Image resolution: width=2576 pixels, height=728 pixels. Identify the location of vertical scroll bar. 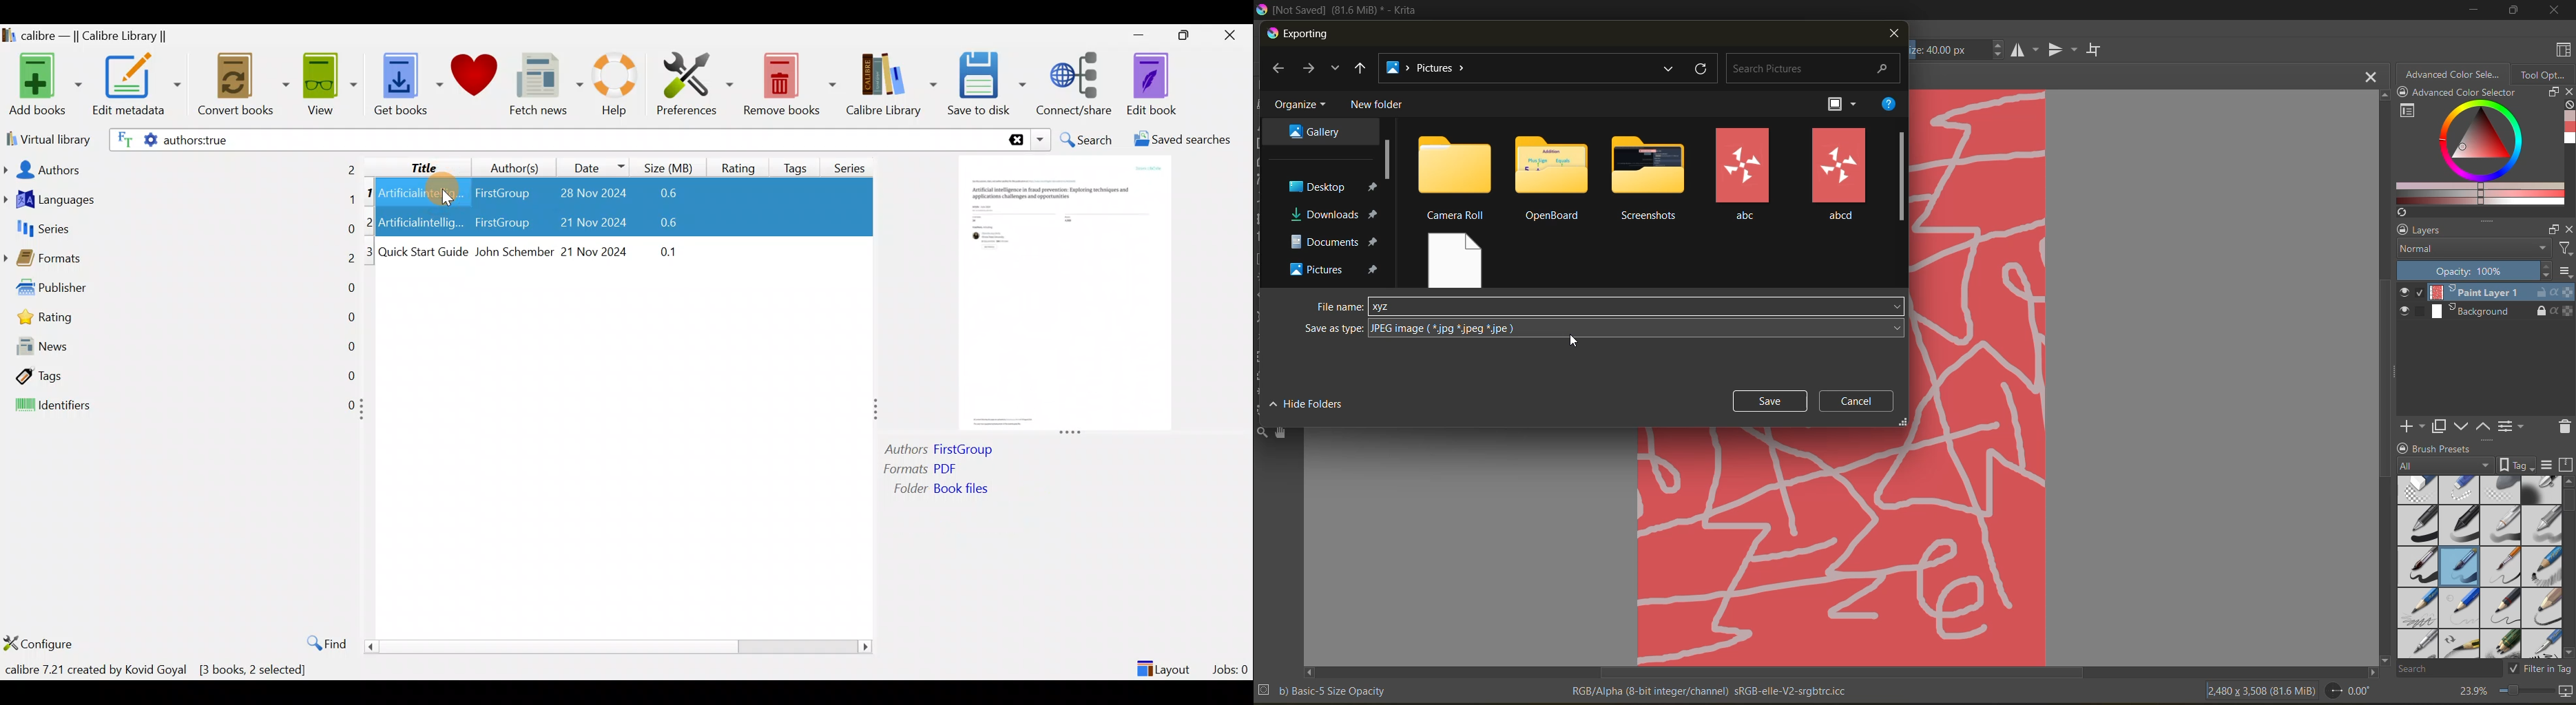
(2568, 567).